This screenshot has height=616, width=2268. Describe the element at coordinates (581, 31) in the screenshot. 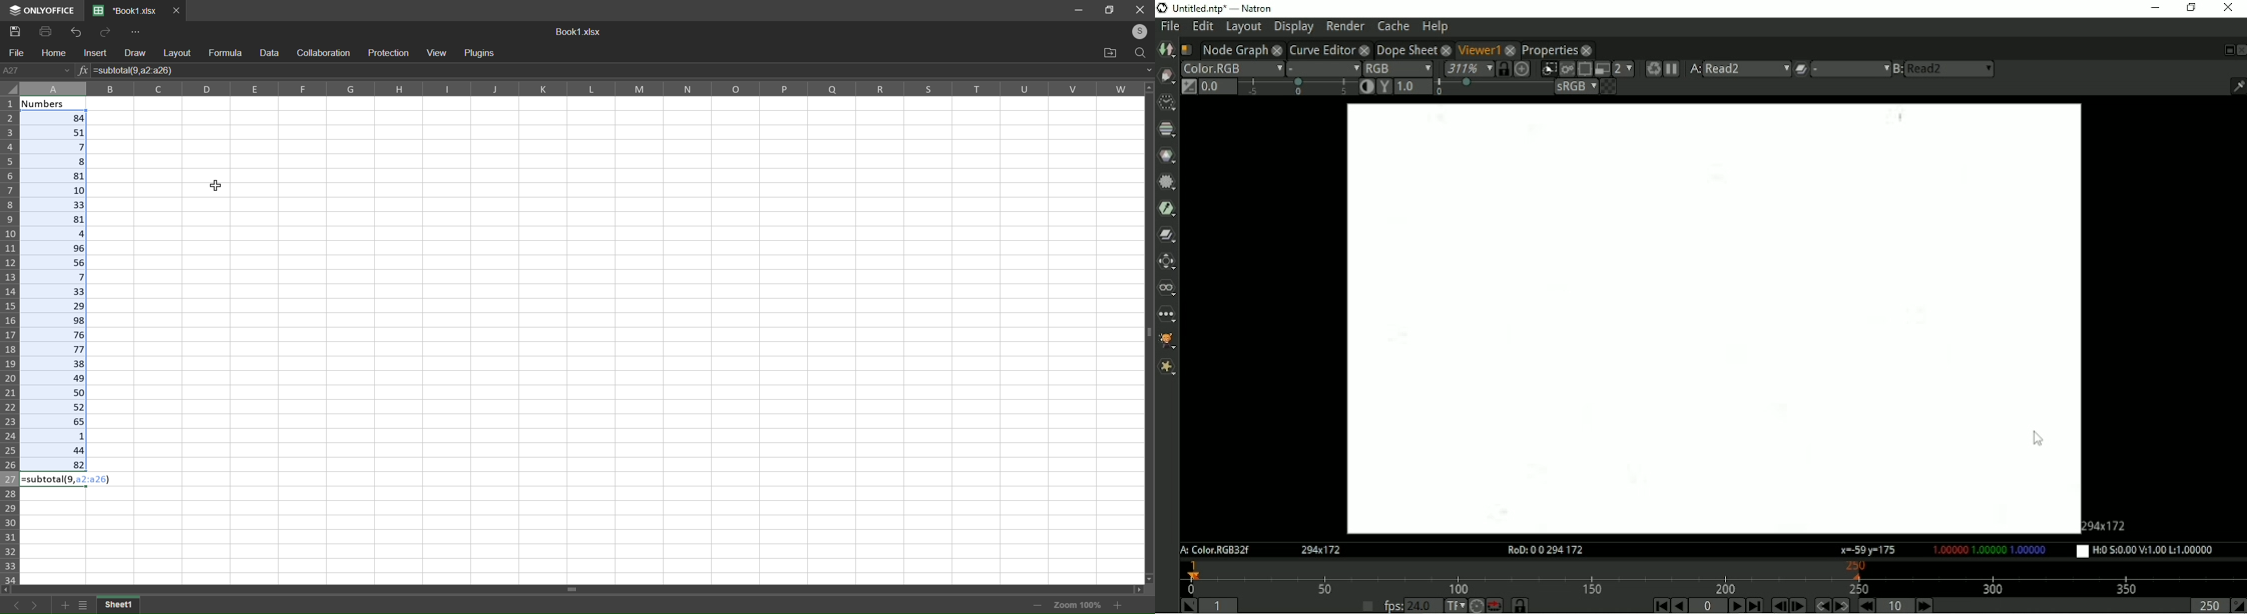

I see `Book1.xslx` at that location.